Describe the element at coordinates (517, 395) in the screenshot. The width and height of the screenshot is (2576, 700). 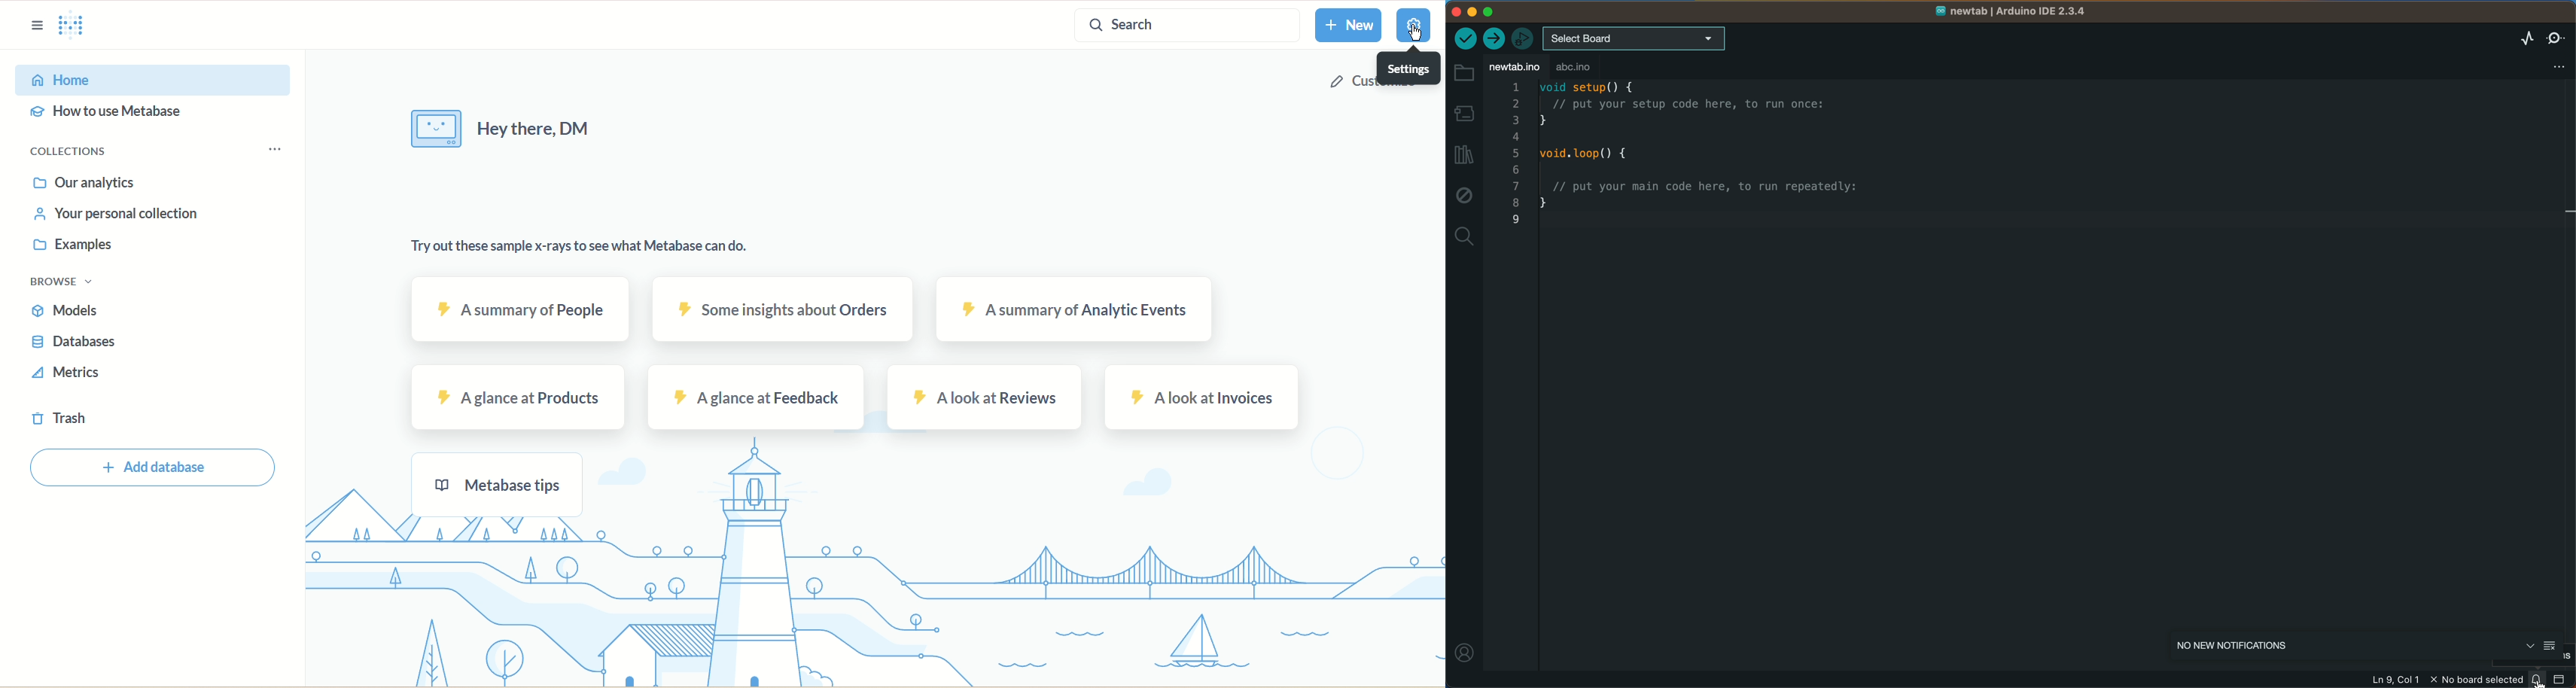
I see `A glance at products` at that location.